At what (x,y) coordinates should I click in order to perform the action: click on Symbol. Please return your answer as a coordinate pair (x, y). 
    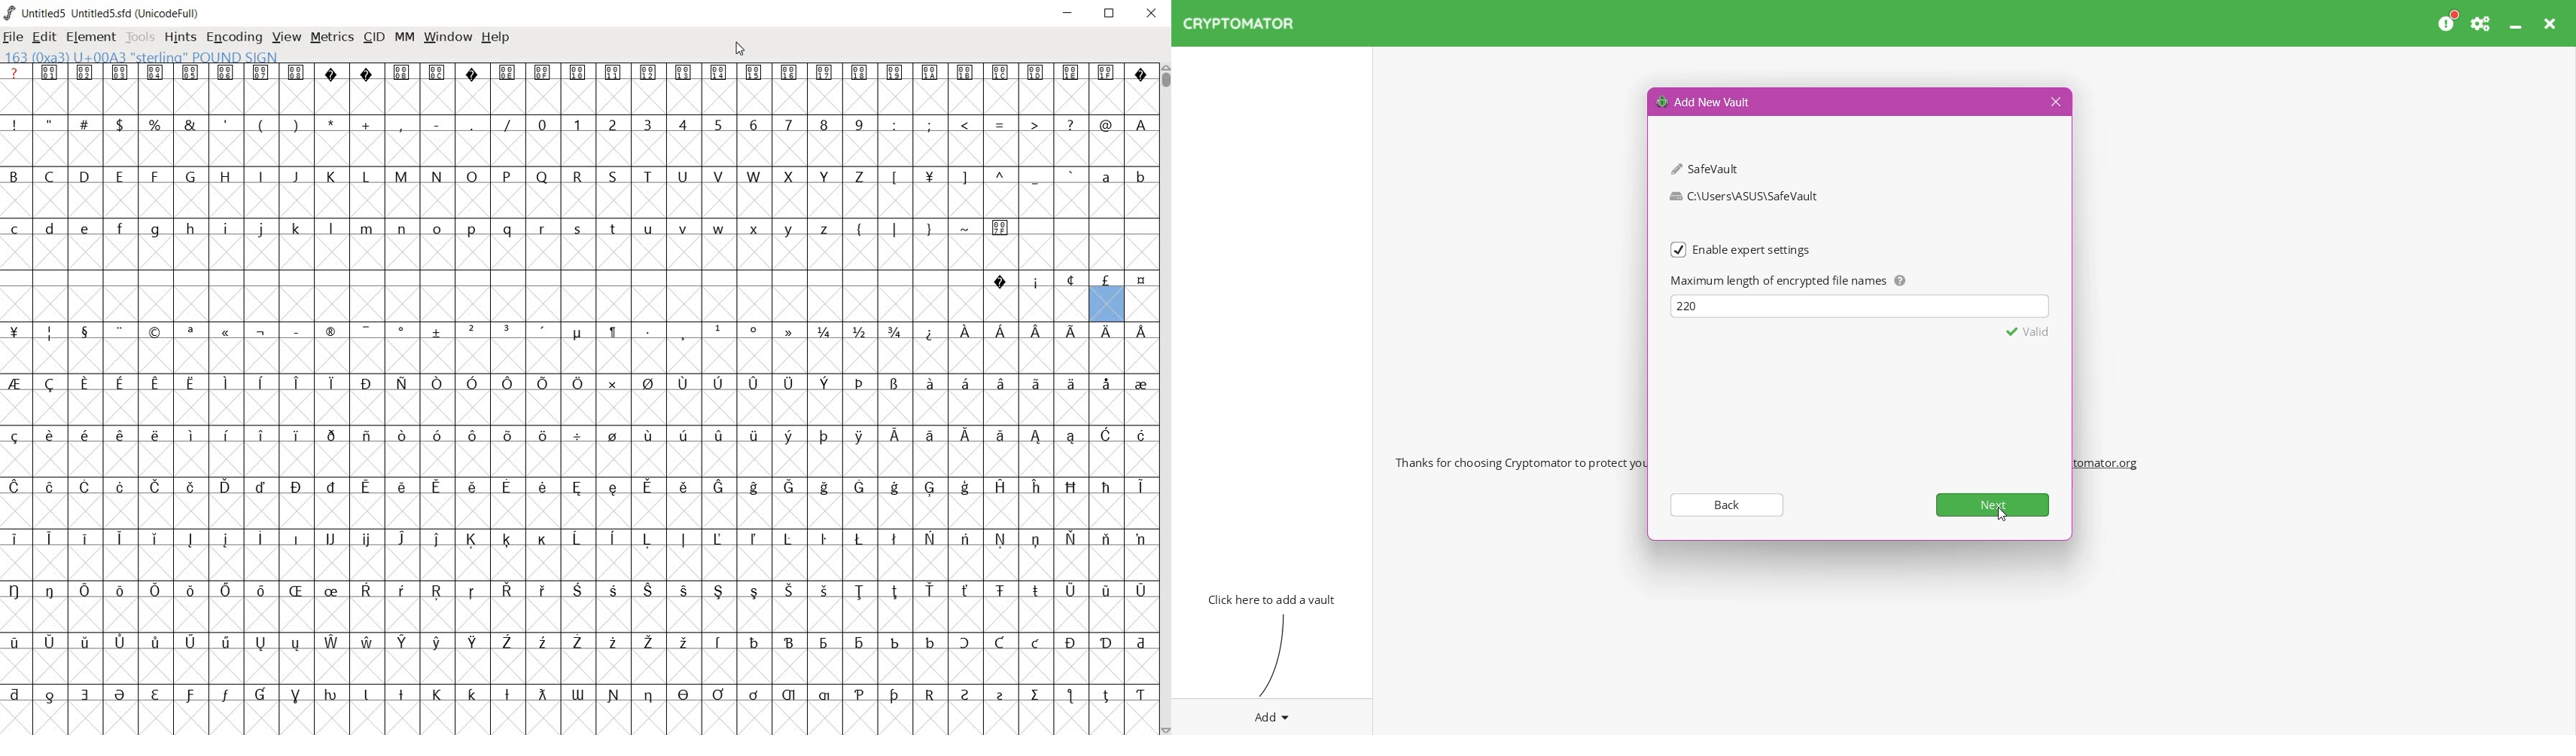
    Looking at the image, I should click on (1141, 329).